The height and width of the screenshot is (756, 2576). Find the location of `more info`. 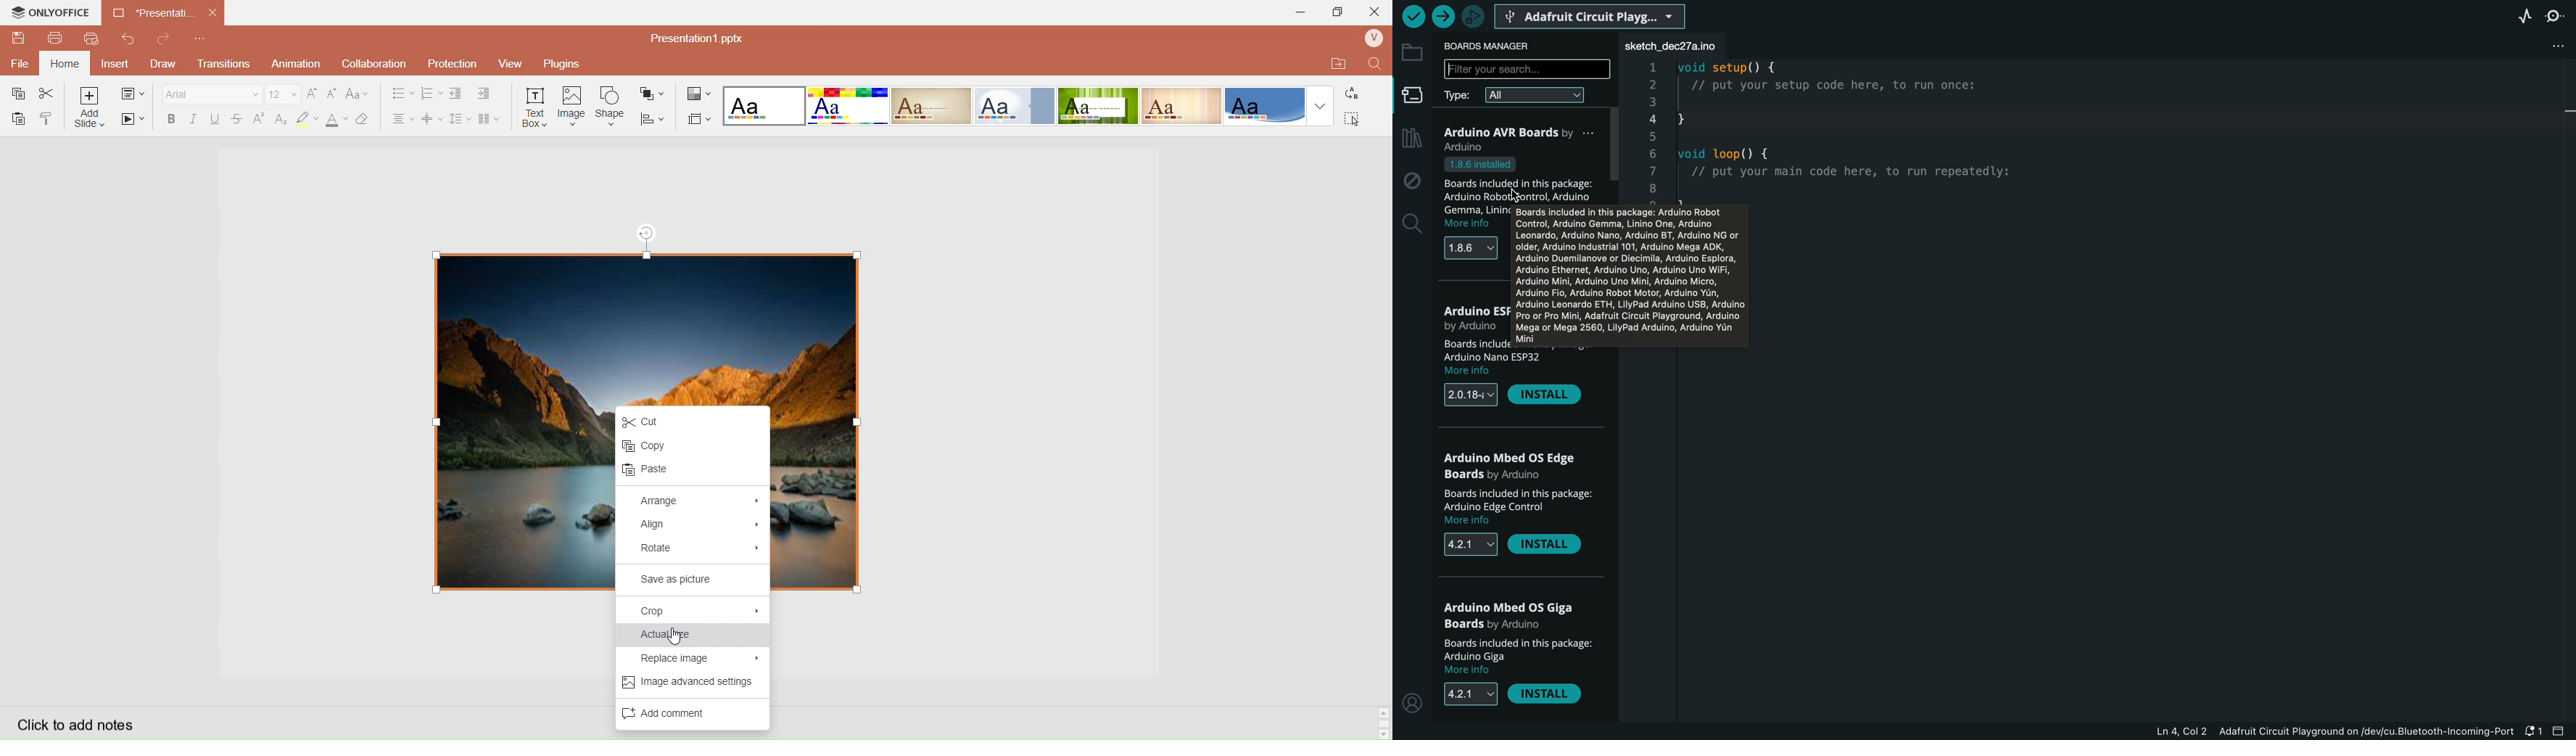

more info is located at coordinates (1474, 521).